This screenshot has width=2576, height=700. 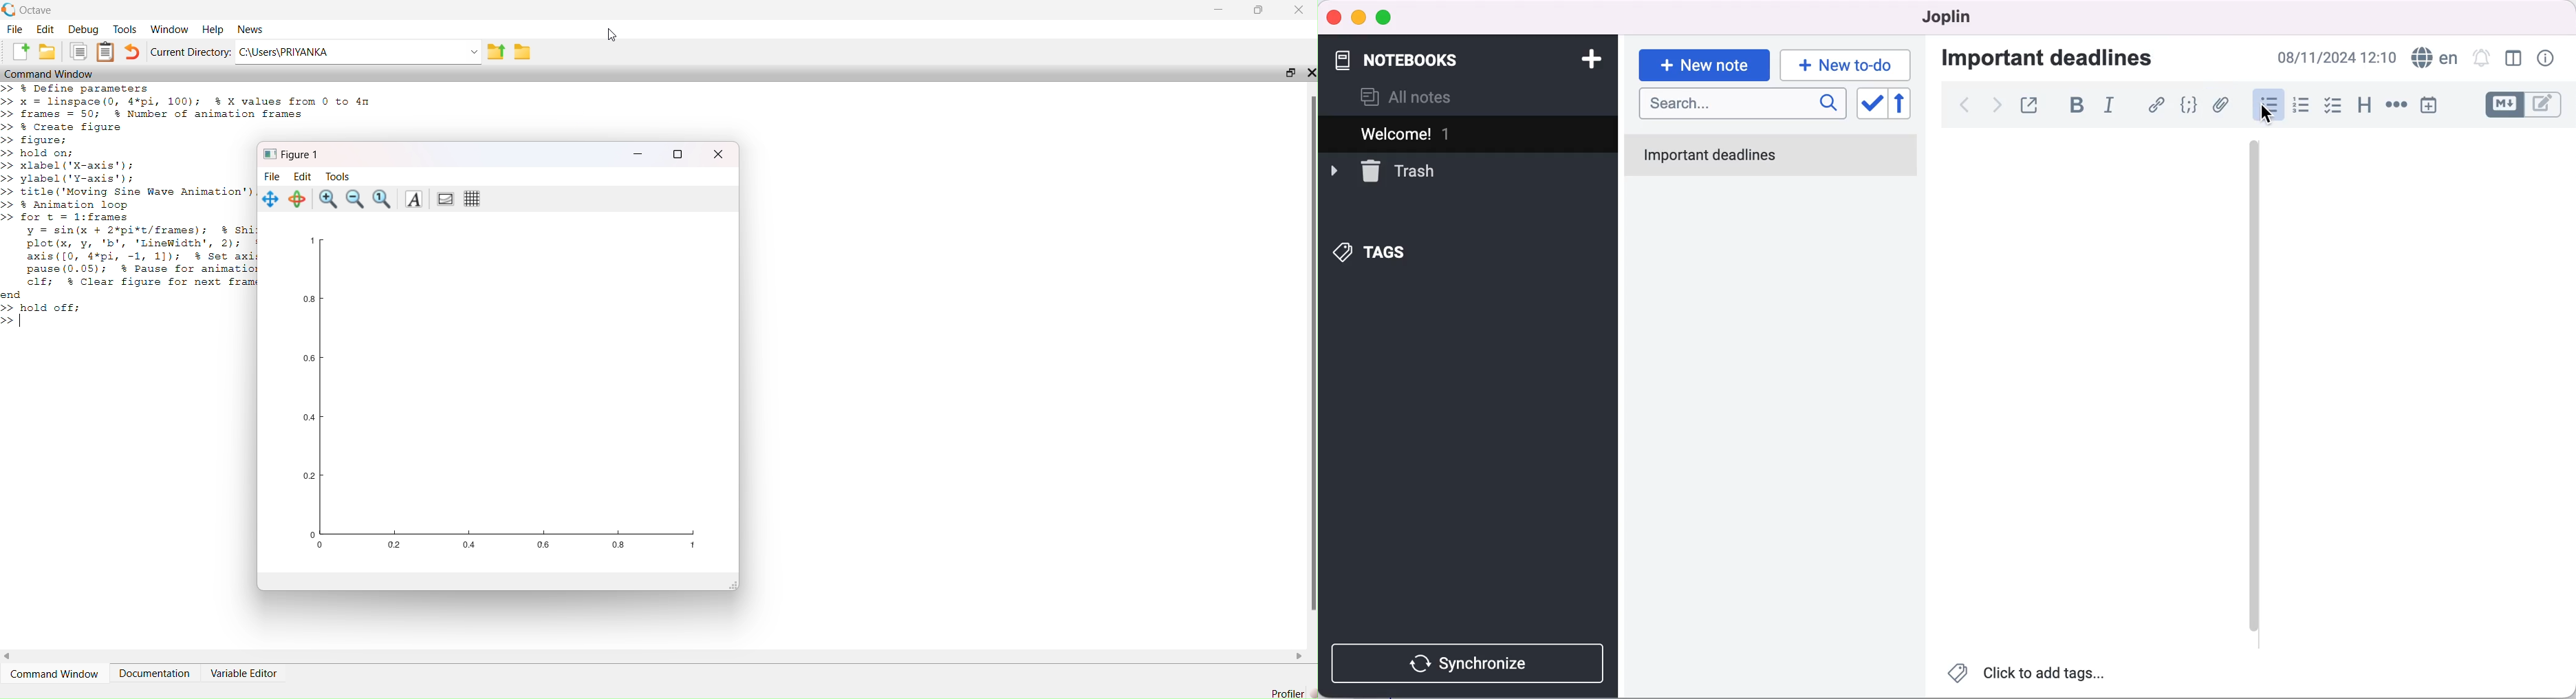 What do you see at coordinates (2189, 106) in the screenshot?
I see `code` at bounding box center [2189, 106].